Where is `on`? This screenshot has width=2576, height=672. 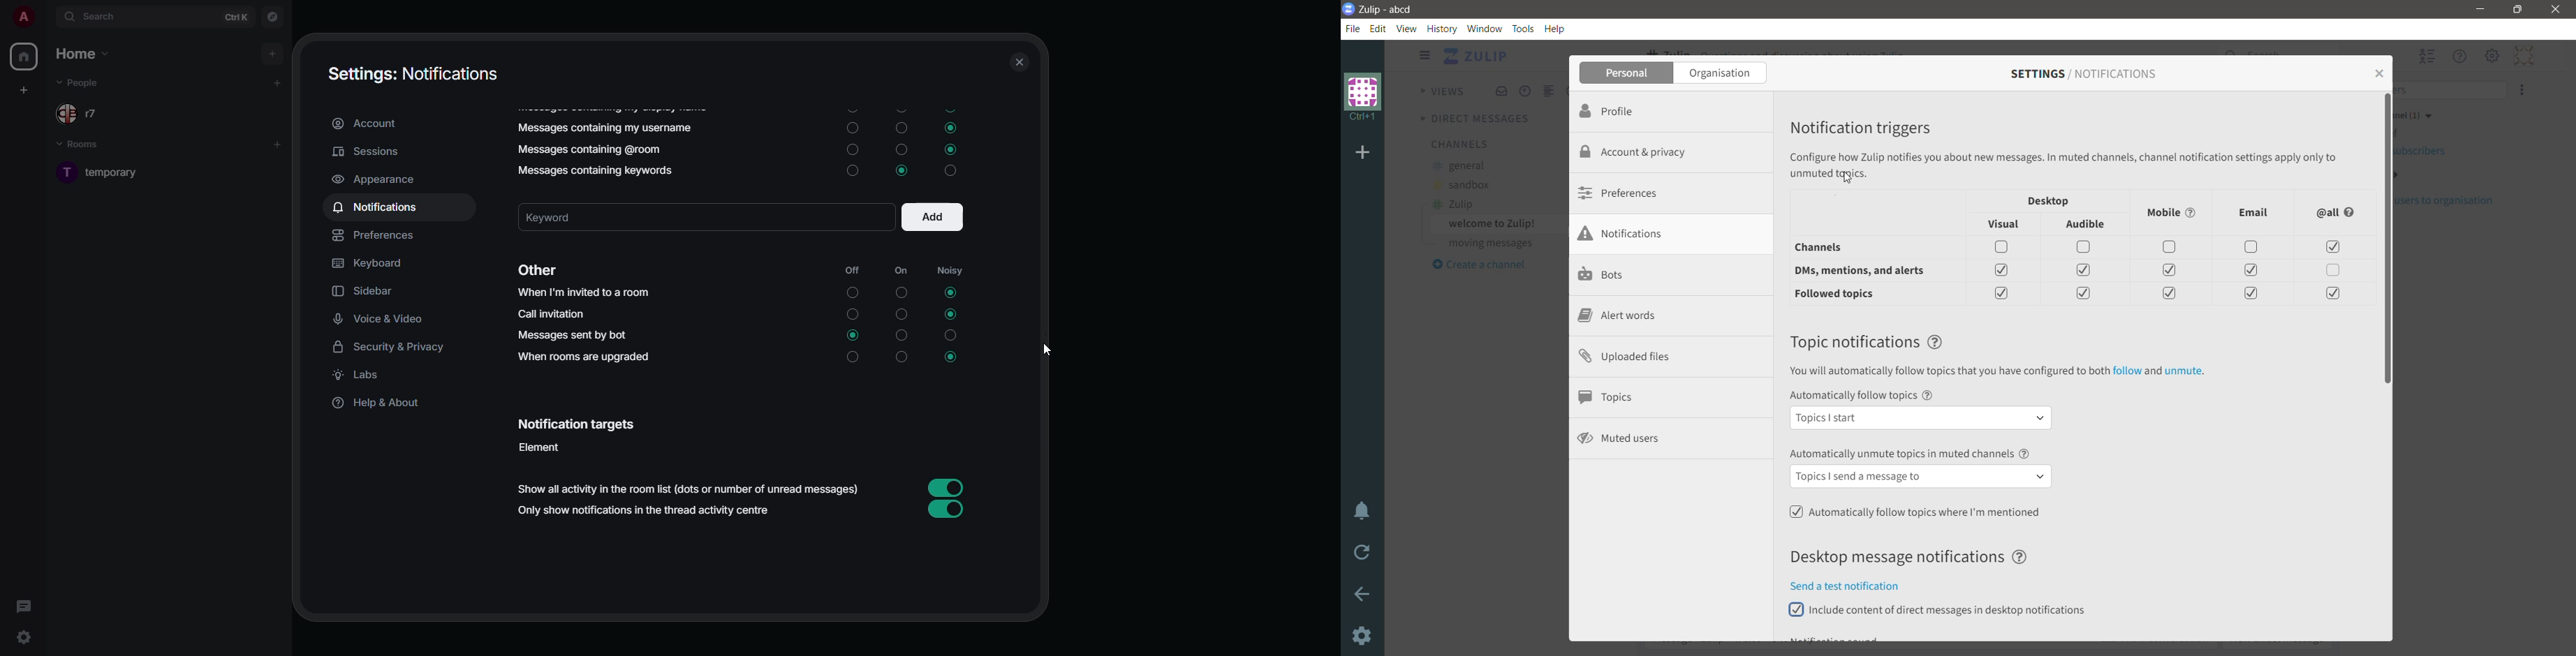
on is located at coordinates (855, 173).